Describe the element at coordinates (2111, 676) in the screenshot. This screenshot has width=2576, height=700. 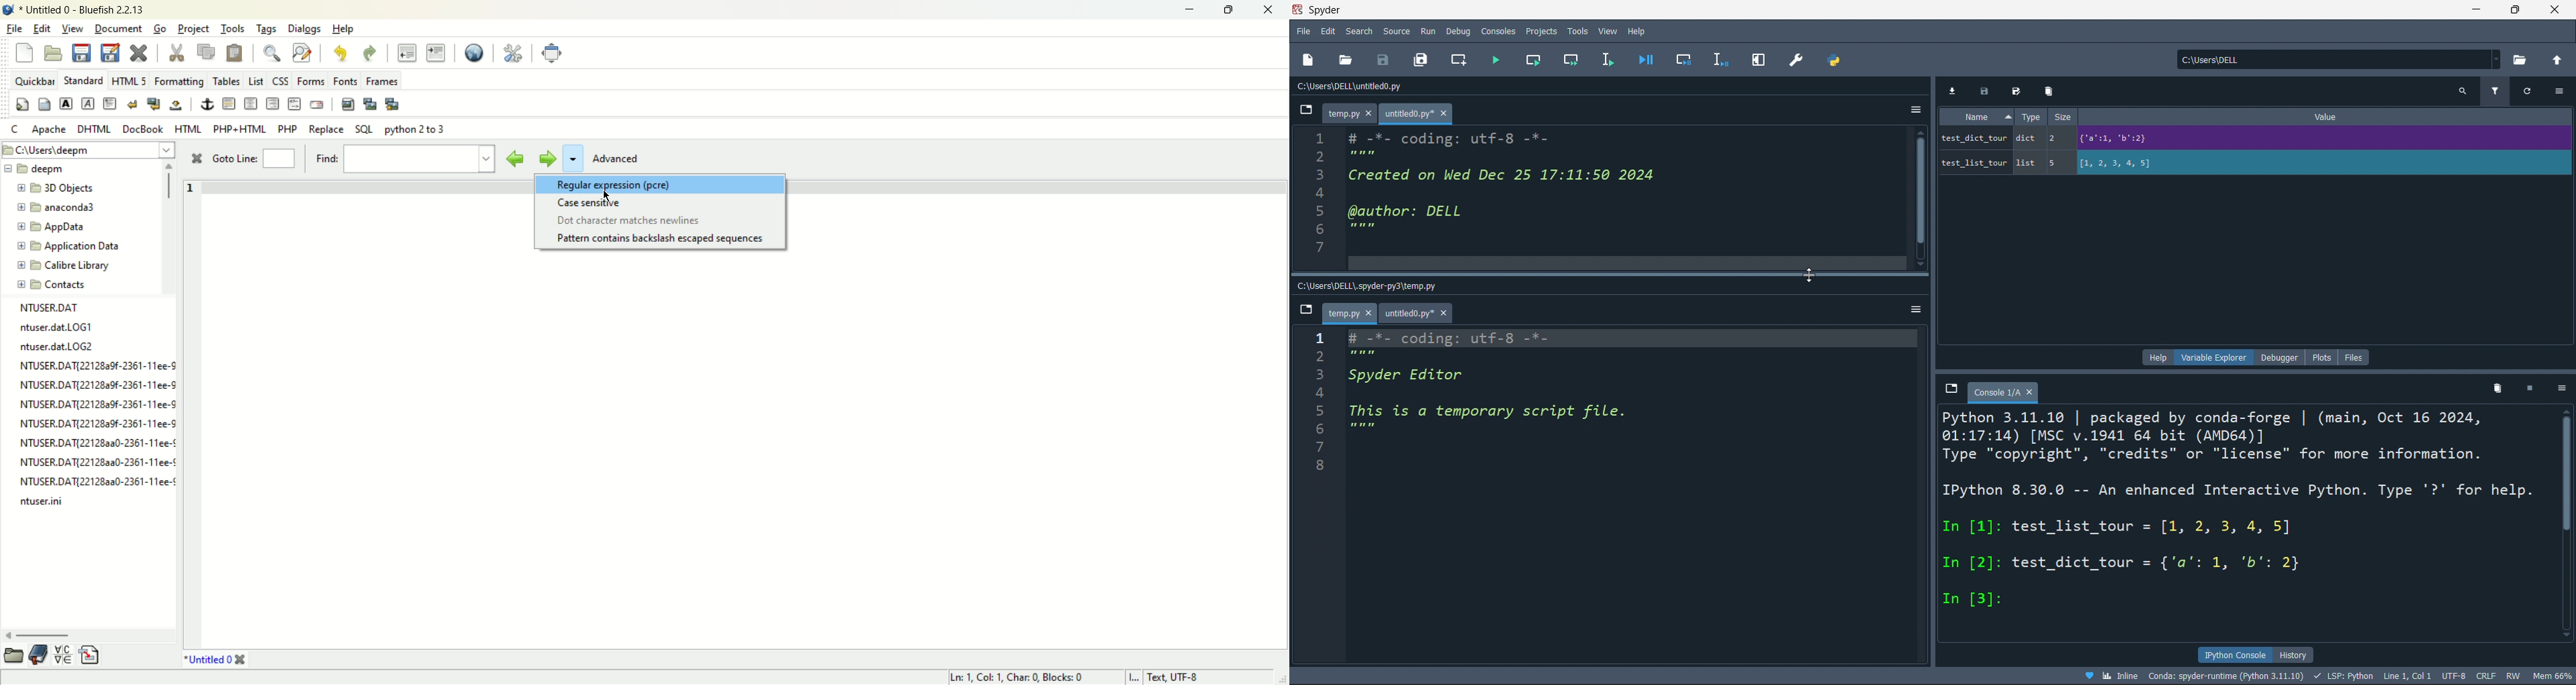
I see `Inline` at that location.